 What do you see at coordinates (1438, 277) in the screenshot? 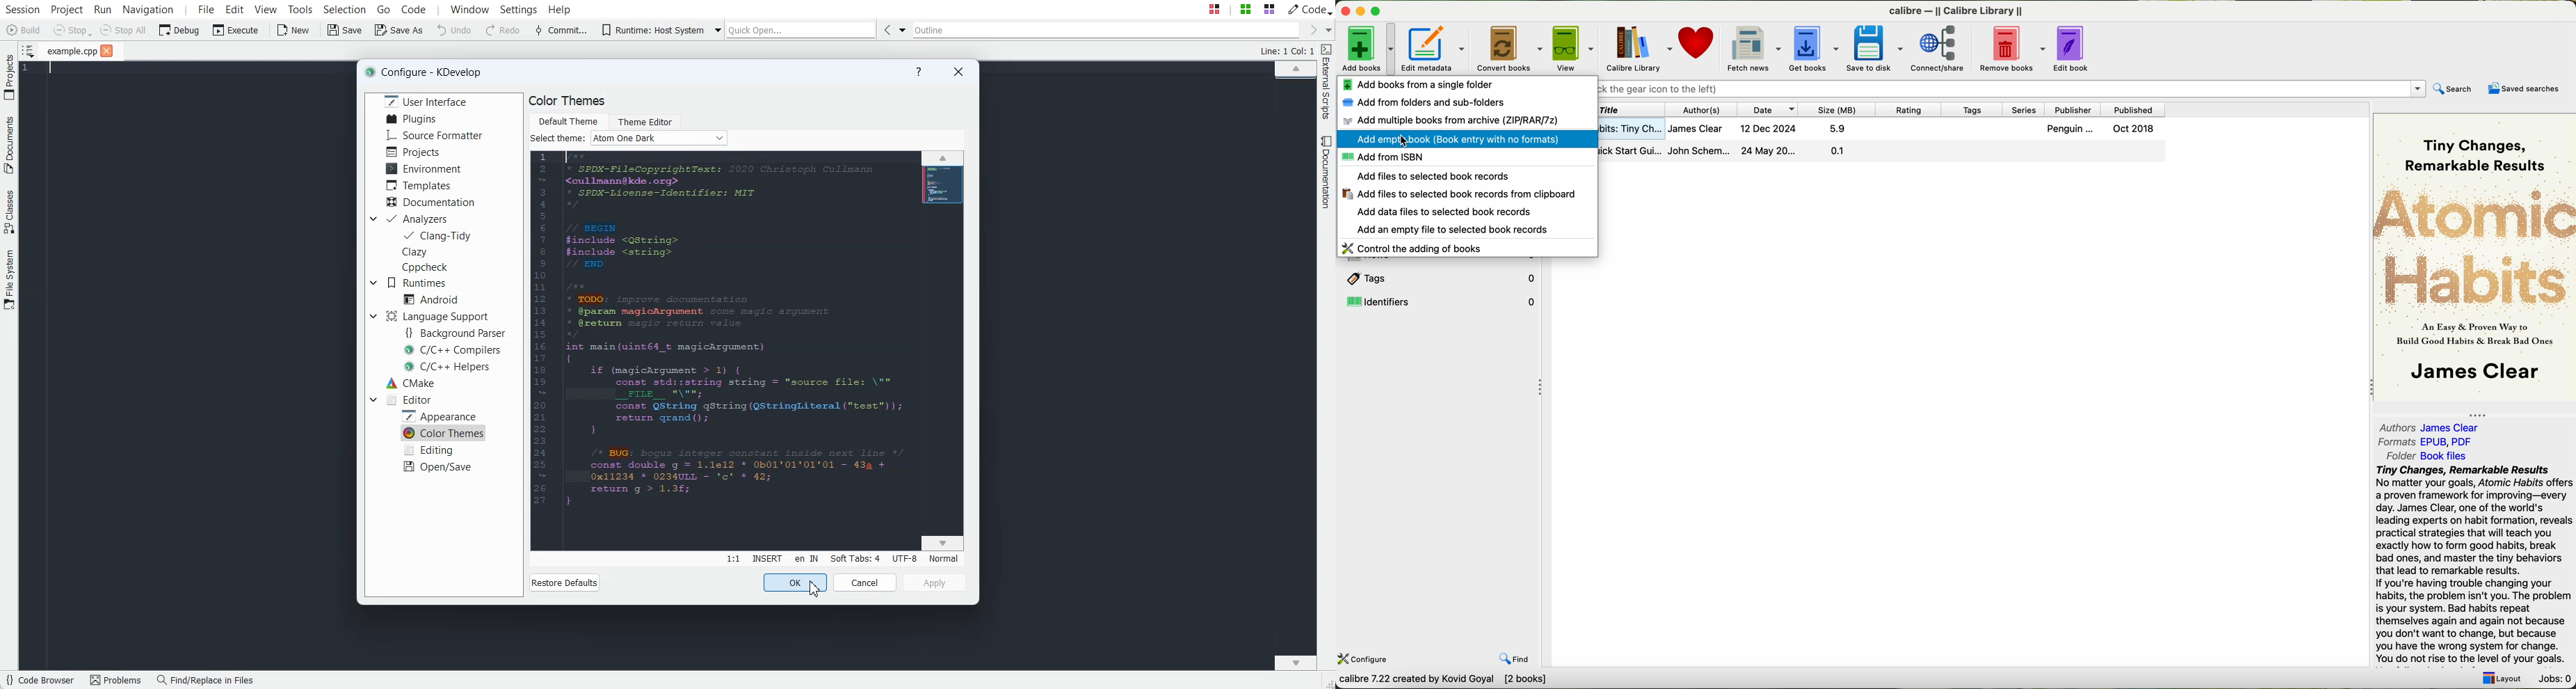
I see `tags` at bounding box center [1438, 277].